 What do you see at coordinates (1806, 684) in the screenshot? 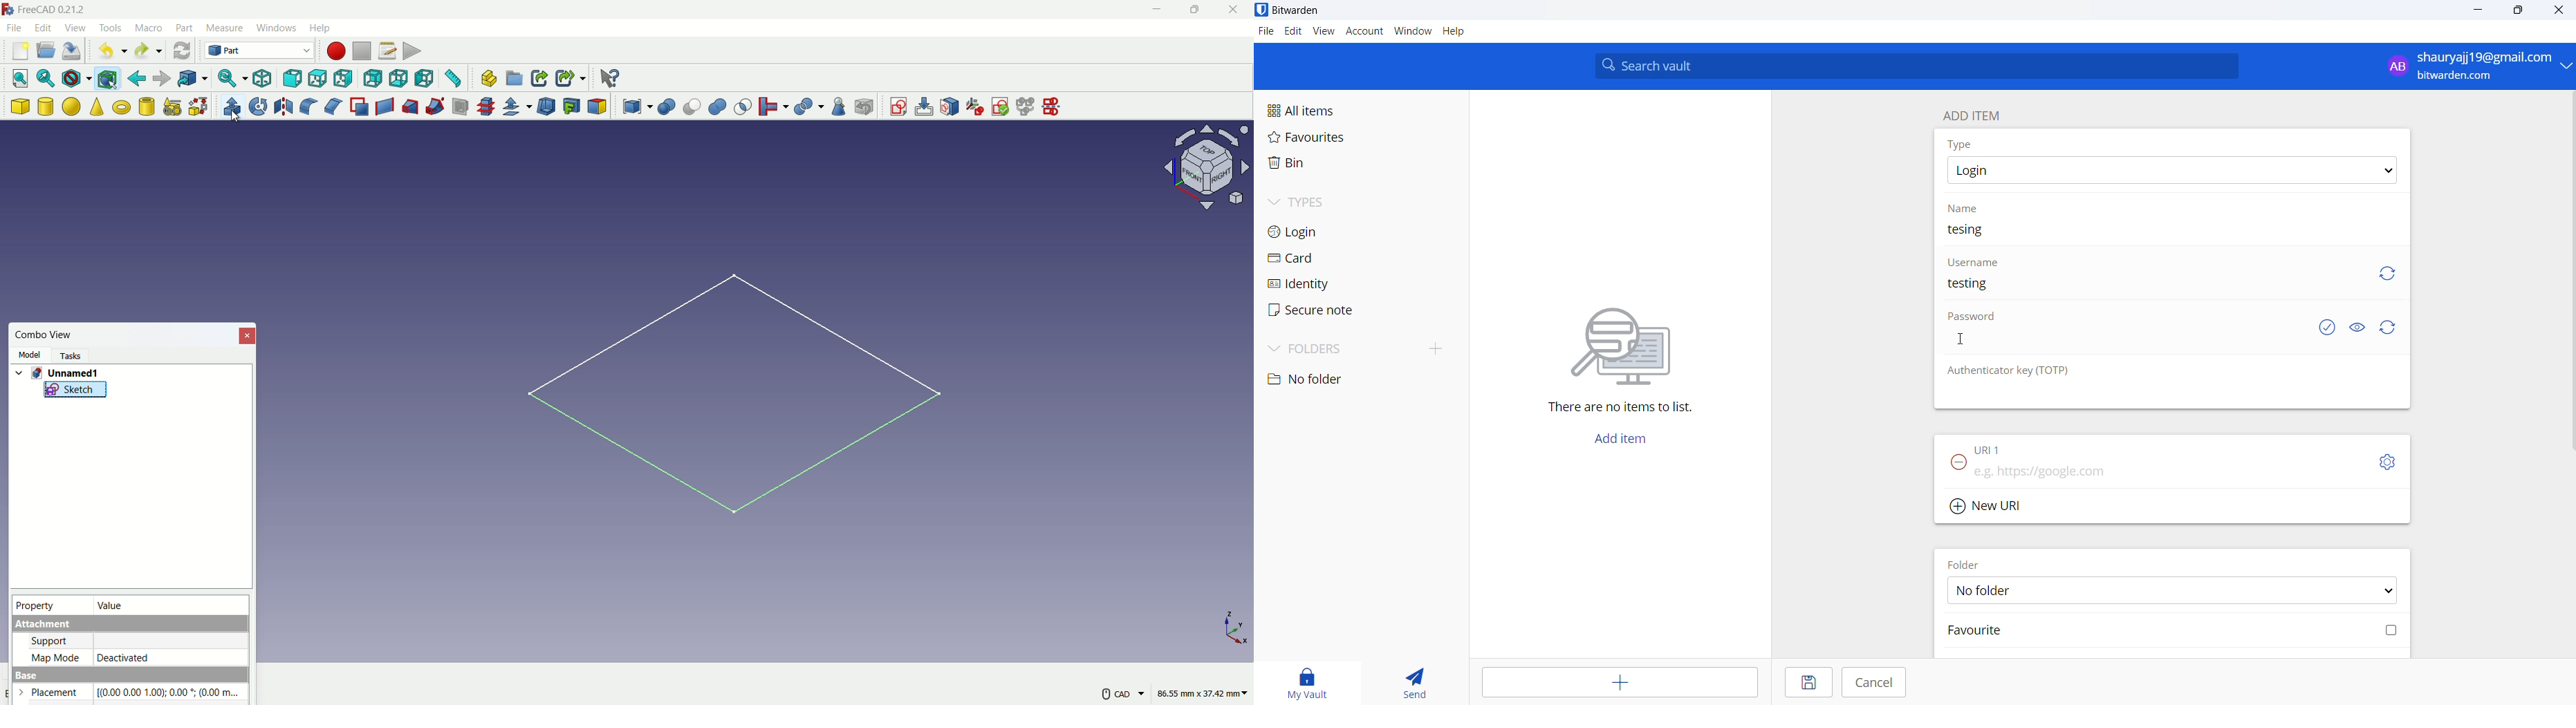
I see `Save` at bounding box center [1806, 684].